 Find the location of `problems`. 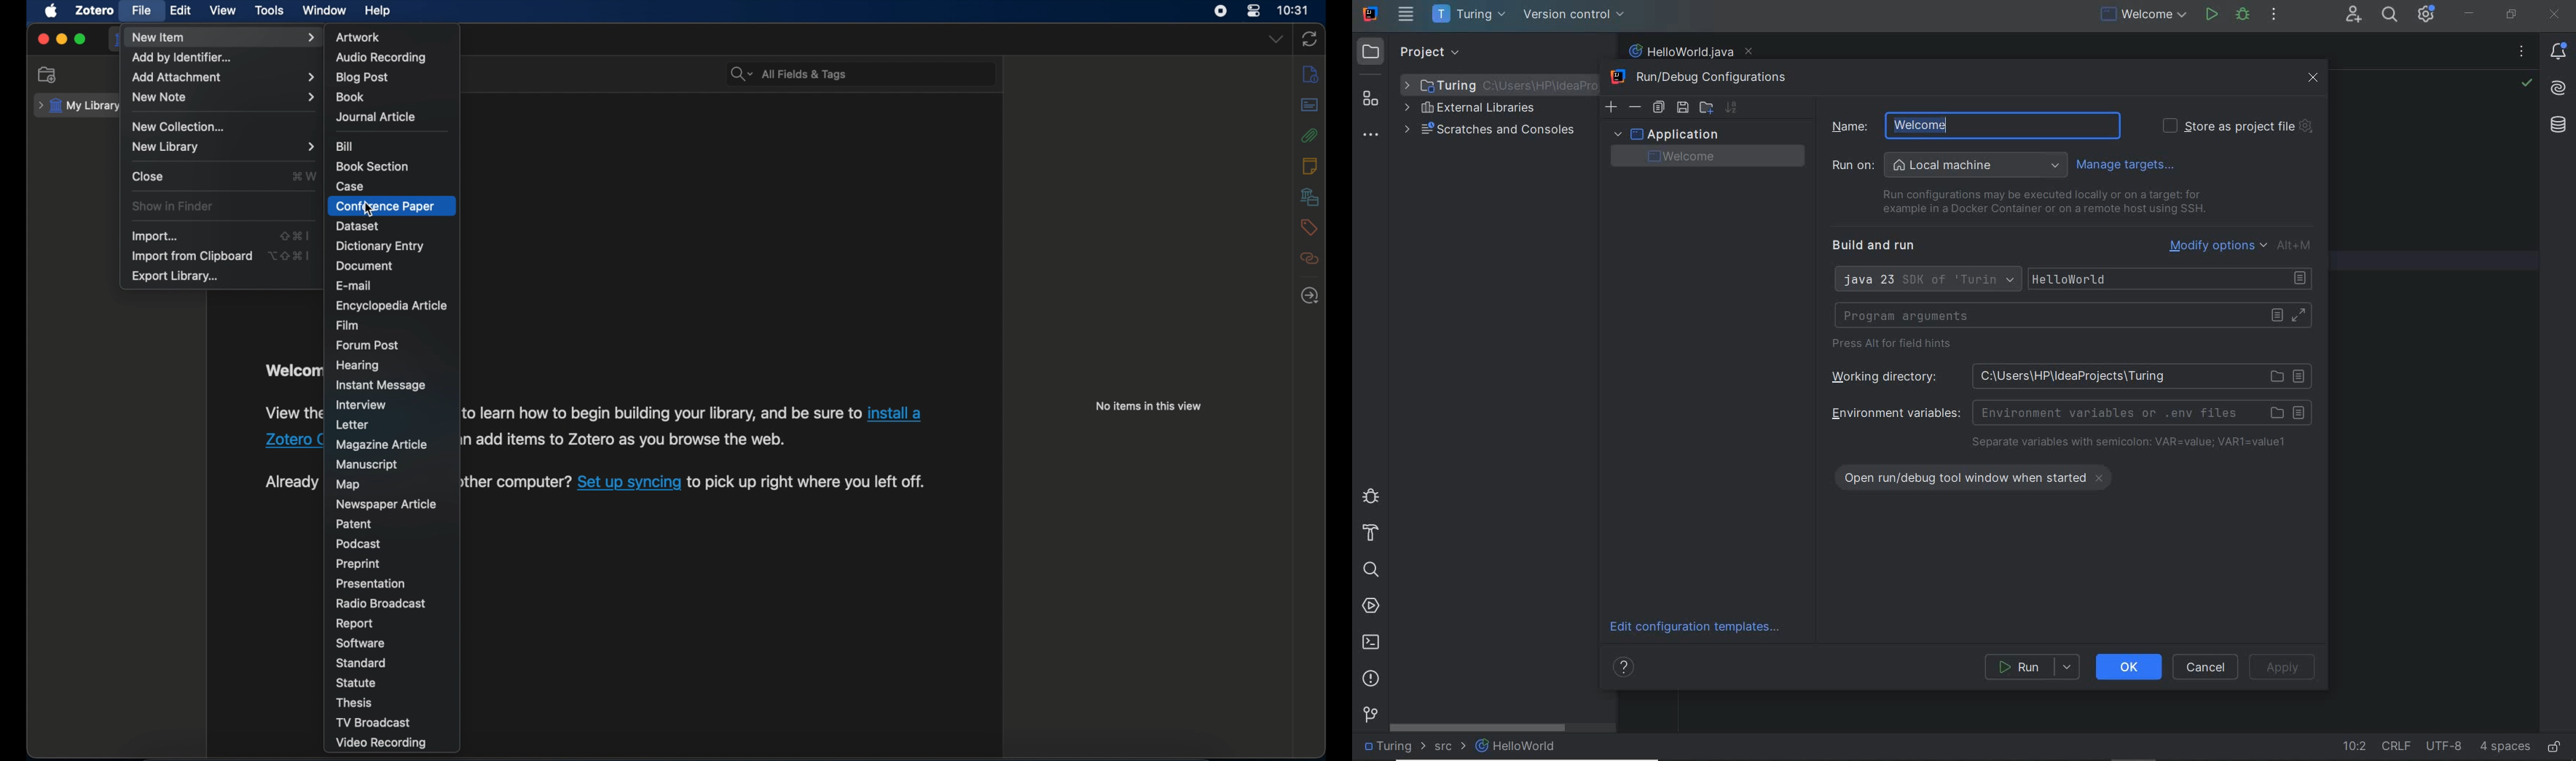

problems is located at coordinates (1371, 679).